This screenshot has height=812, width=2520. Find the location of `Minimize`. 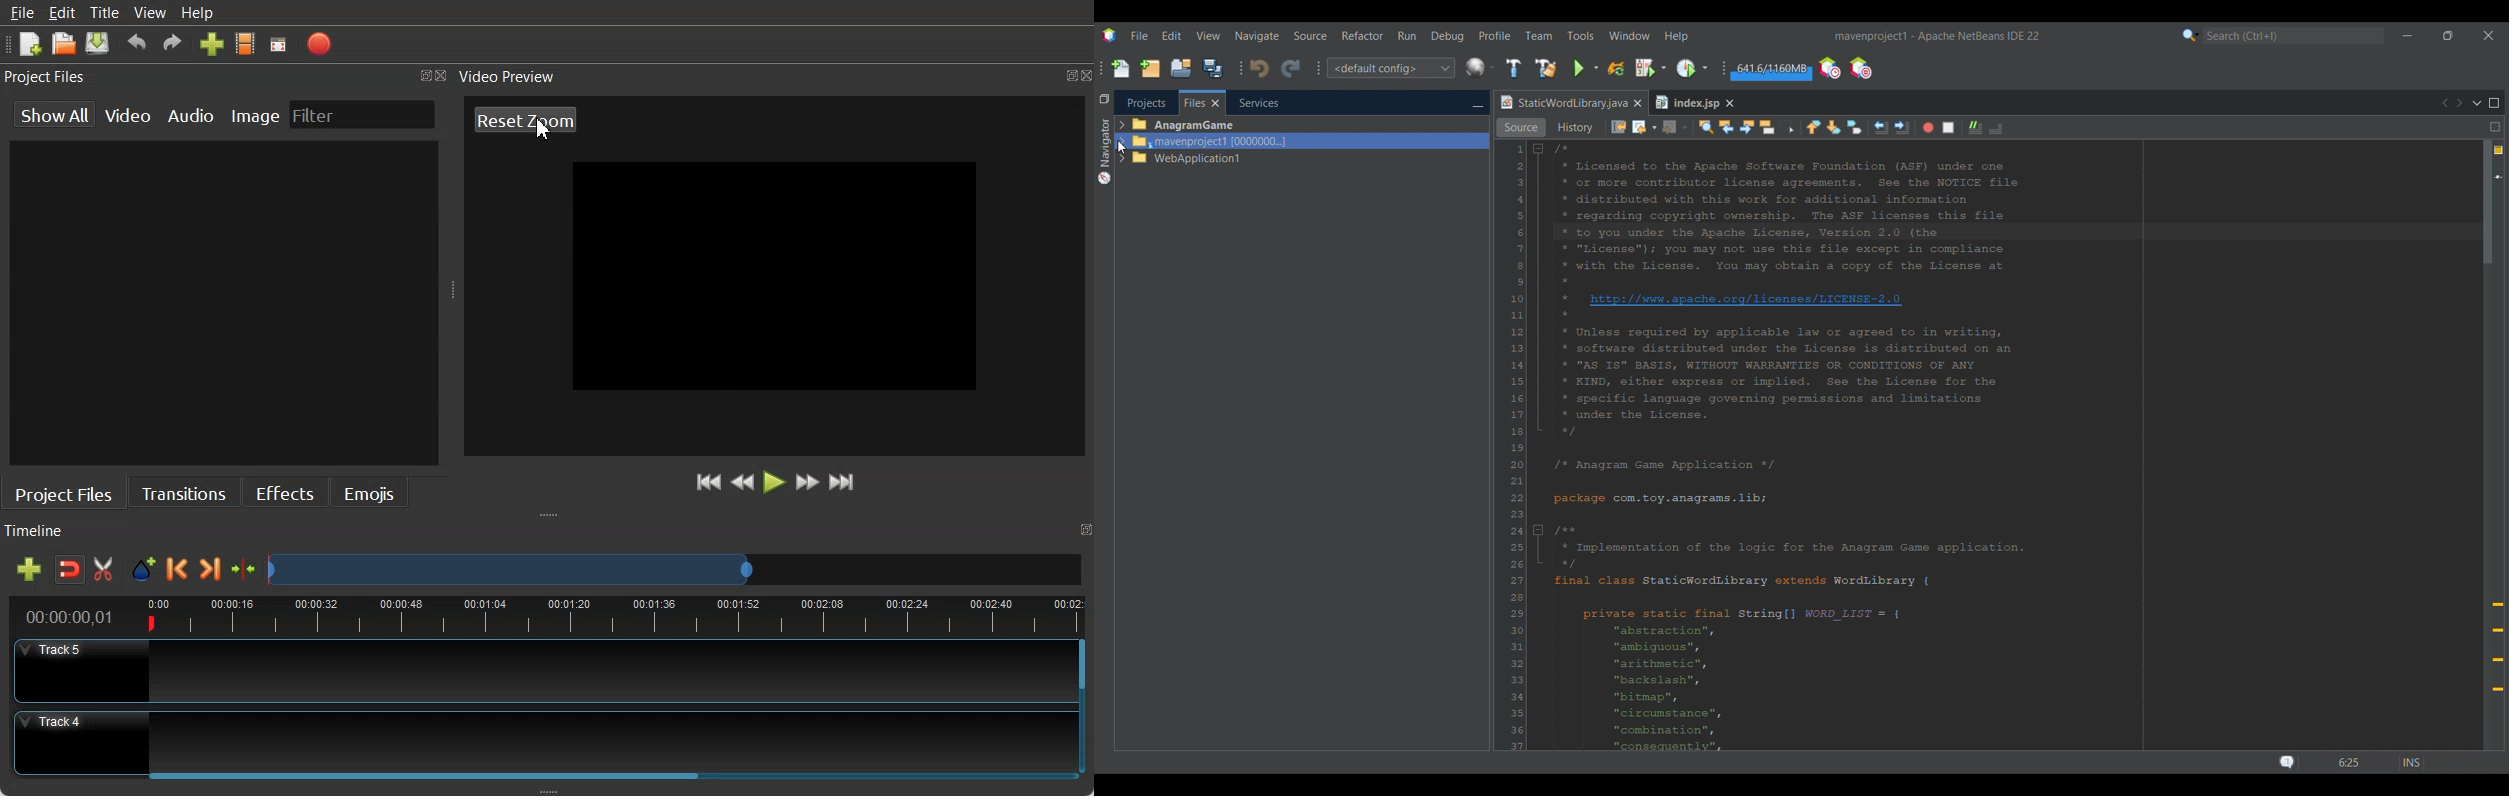

Minimize is located at coordinates (2407, 36).